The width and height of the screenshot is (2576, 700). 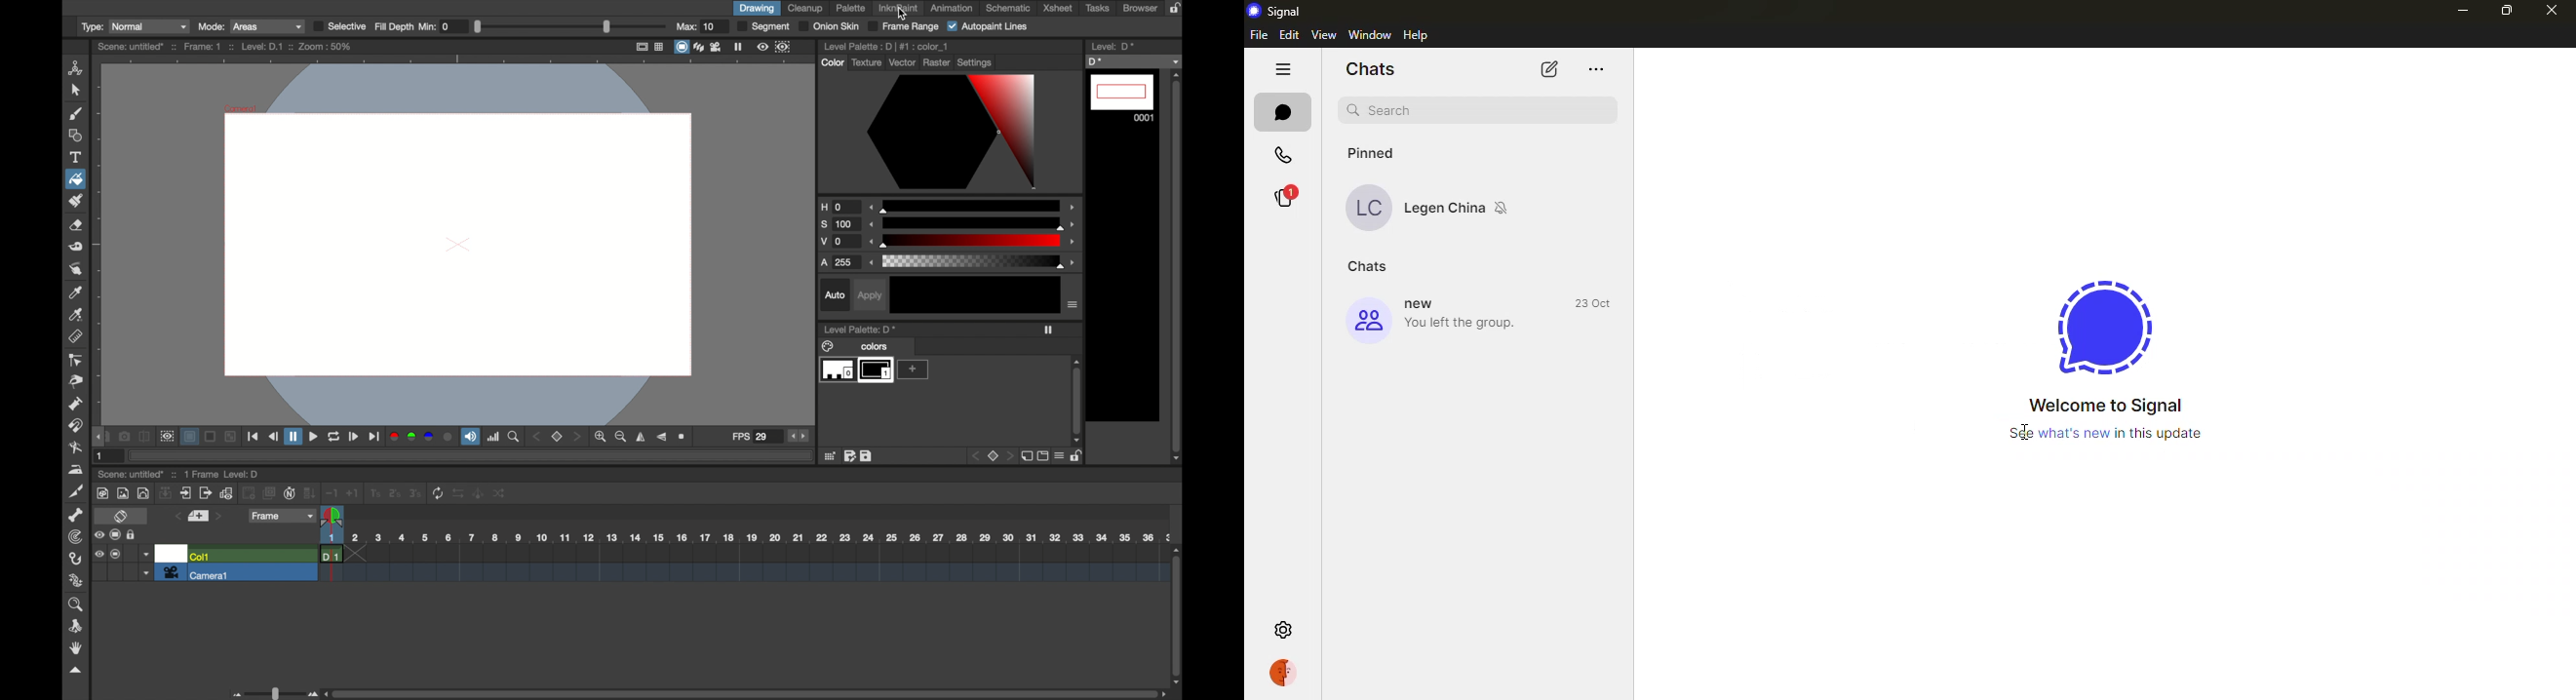 What do you see at coordinates (1465, 324) in the screenshot?
I see `You left the group` at bounding box center [1465, 324].